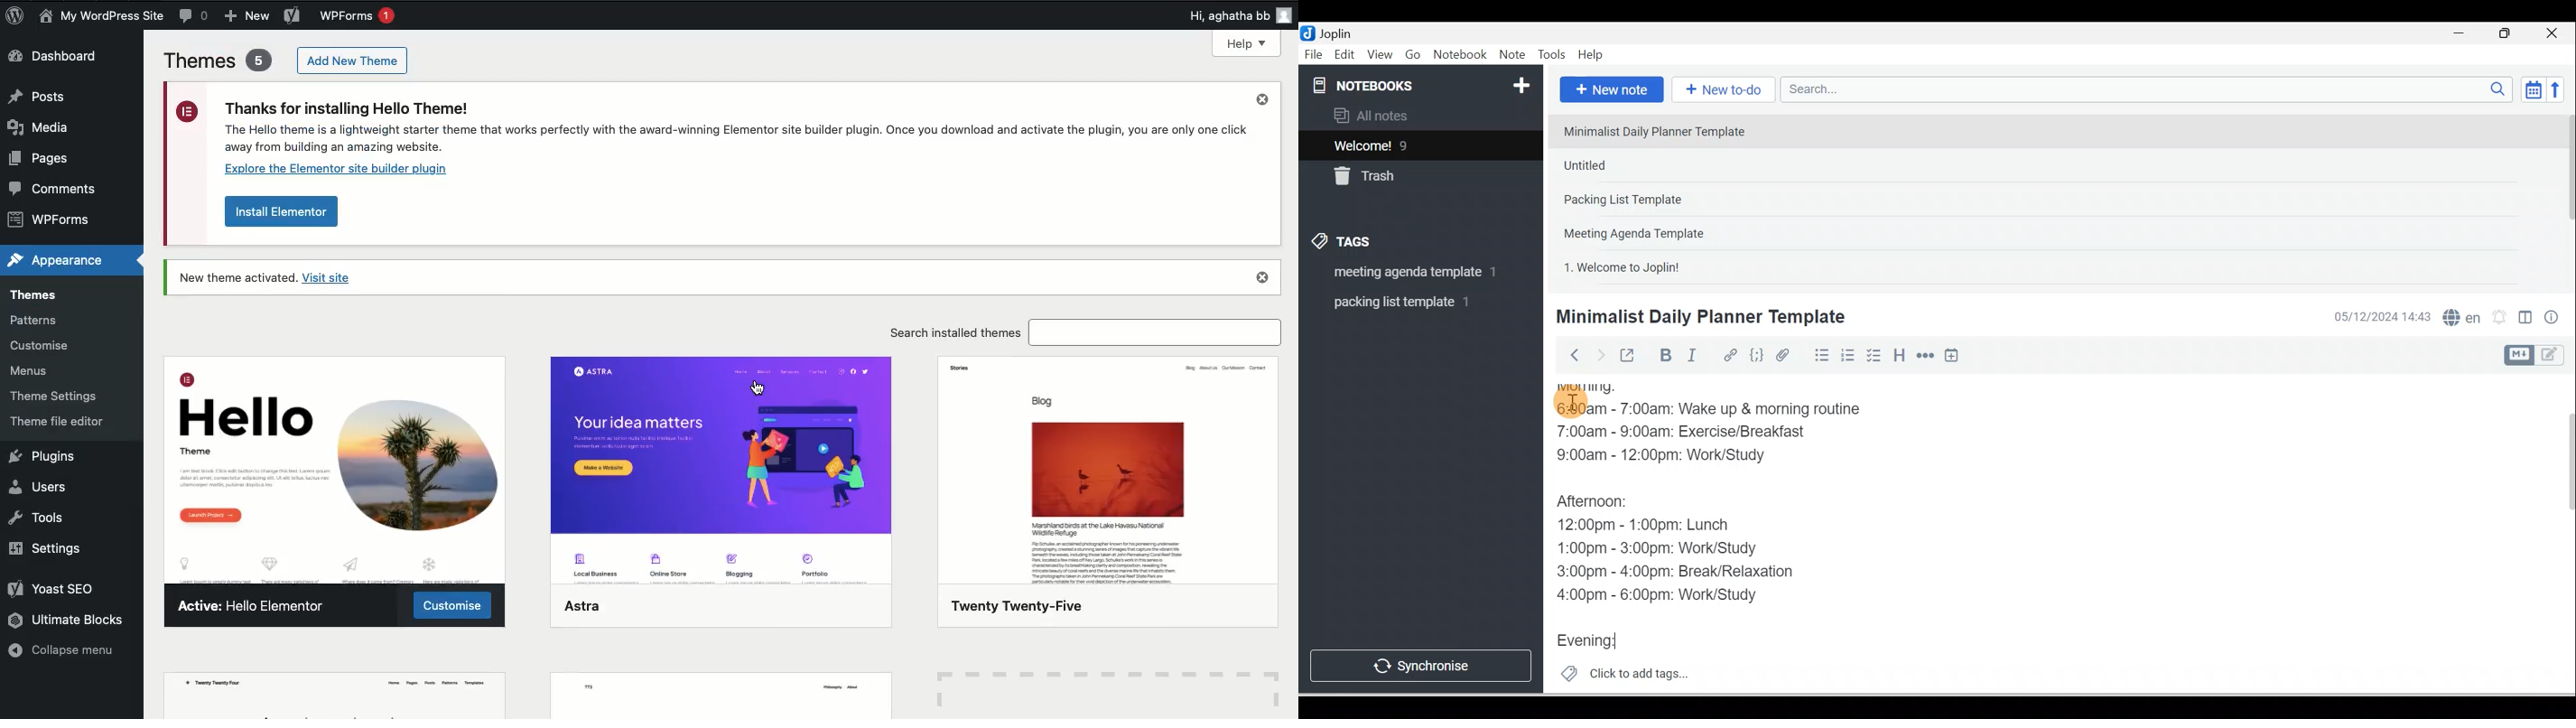  Describe the element at coordinates (1551, 55) in the screenshot. I see `Tools` at that location.